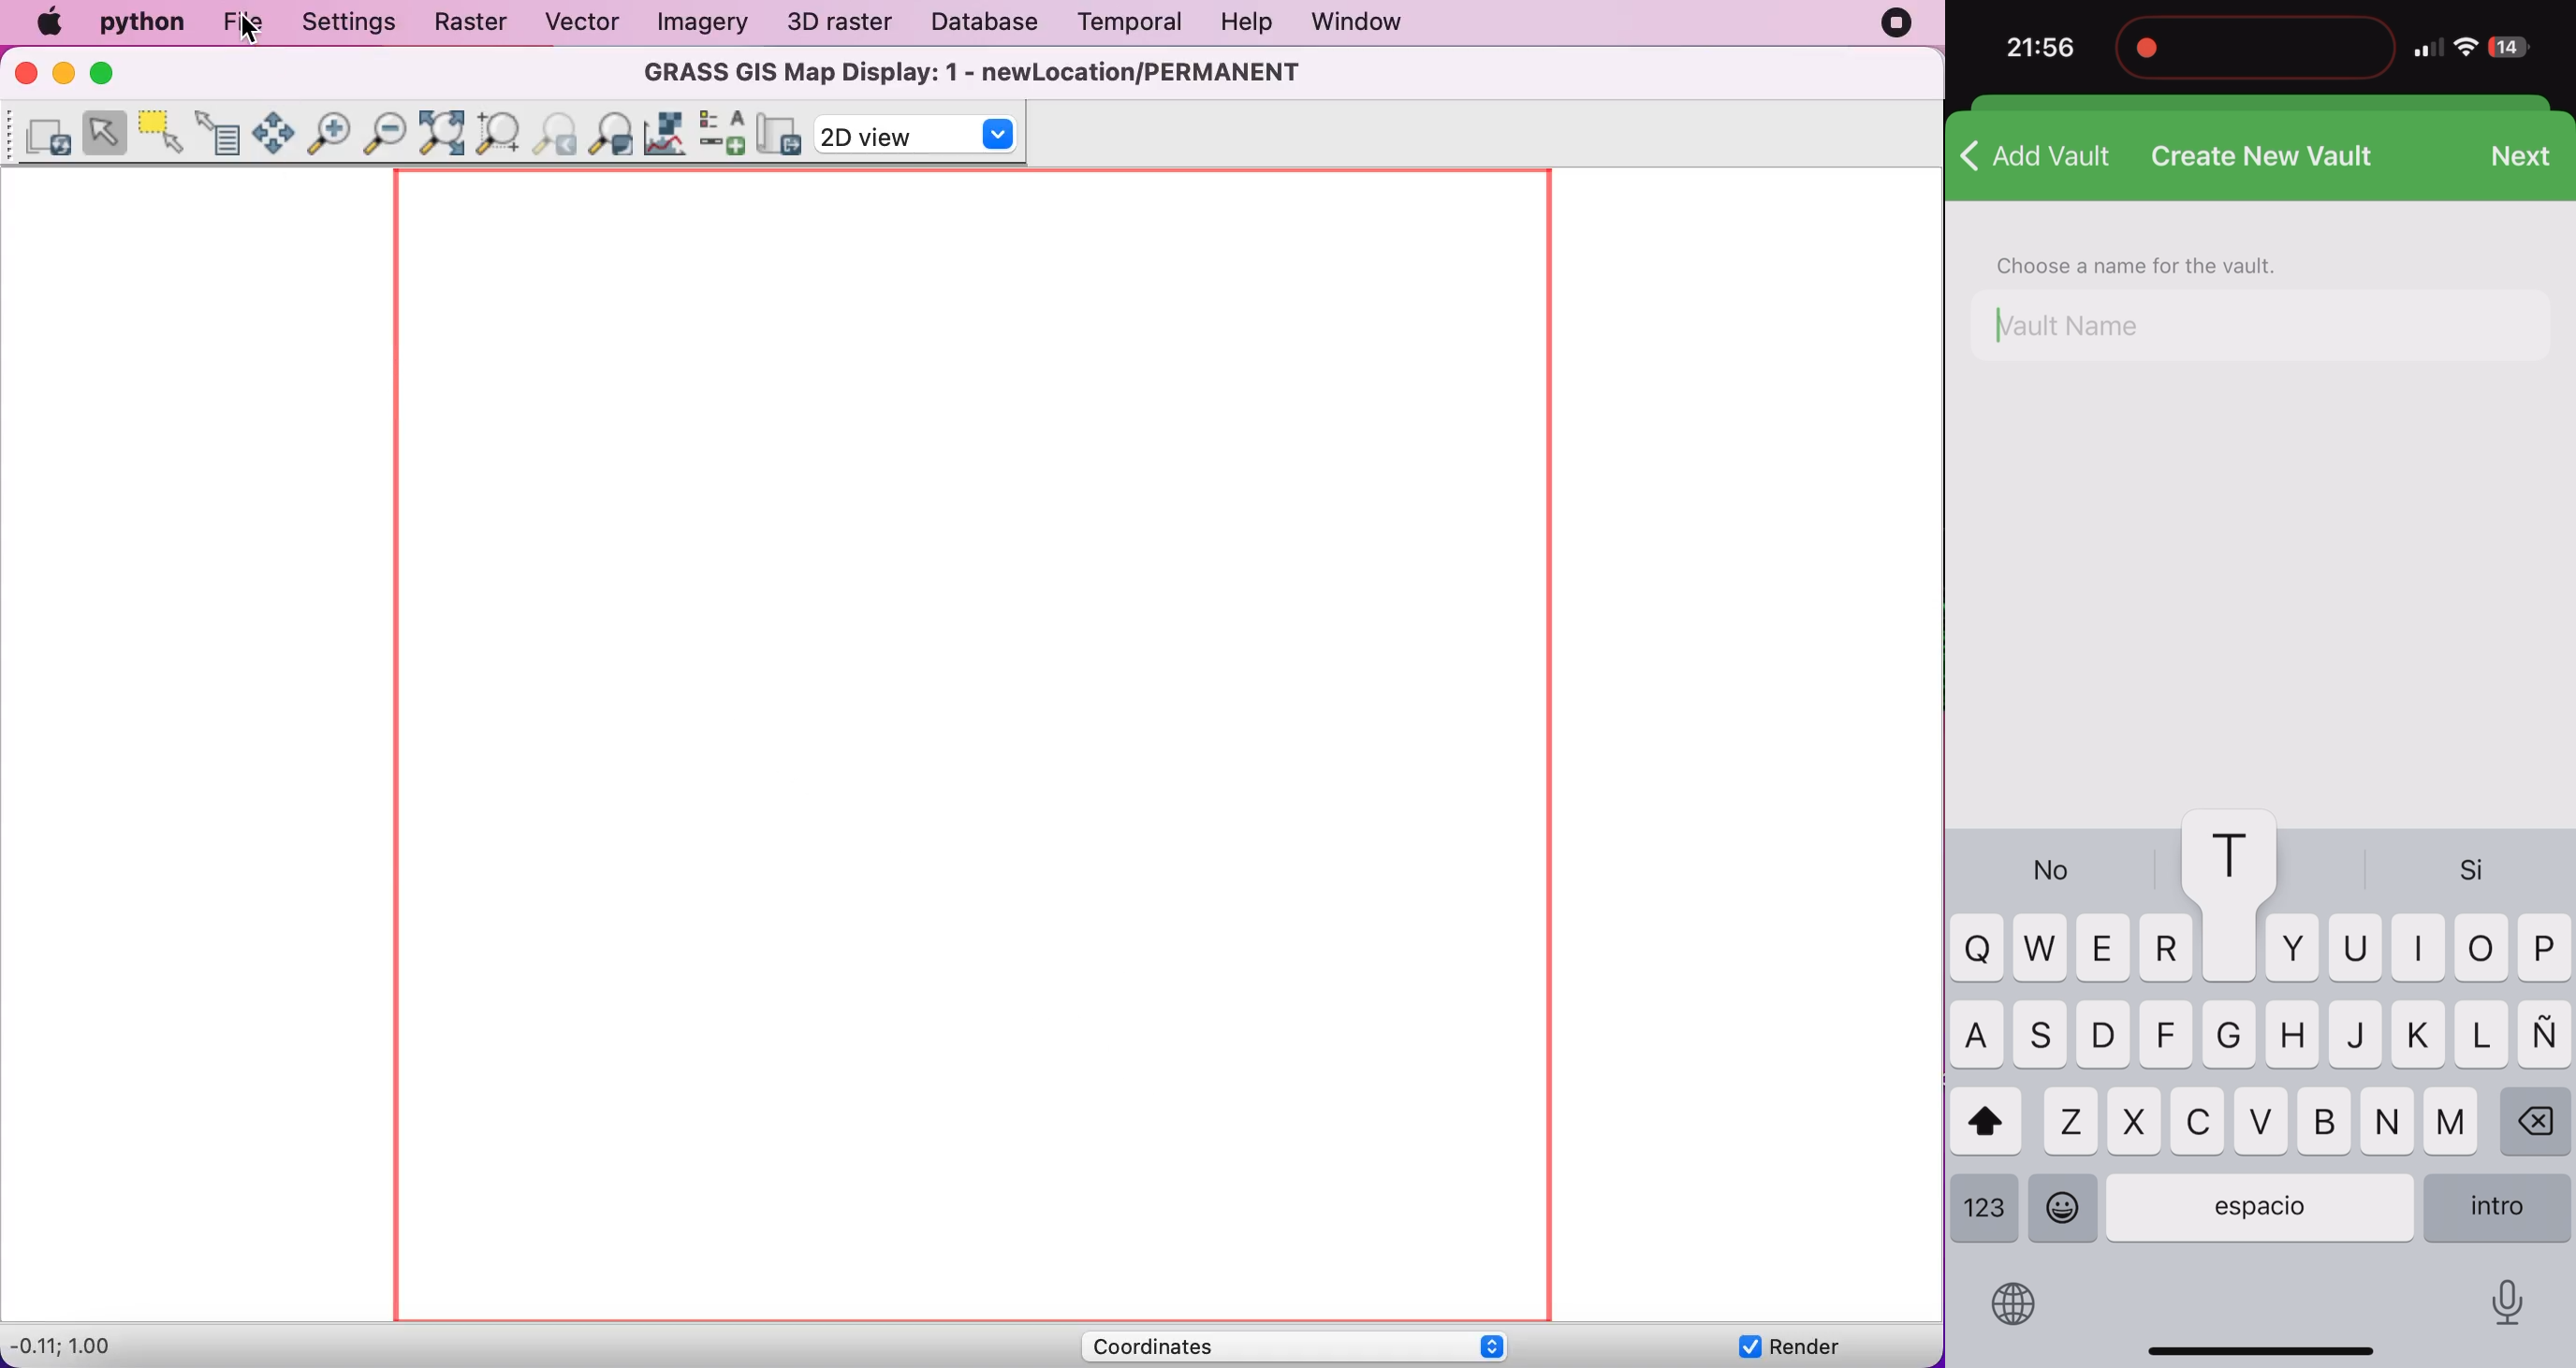 This screenshot has height=1372, width=2576. I want to click on change language, so click(2017, 1305).